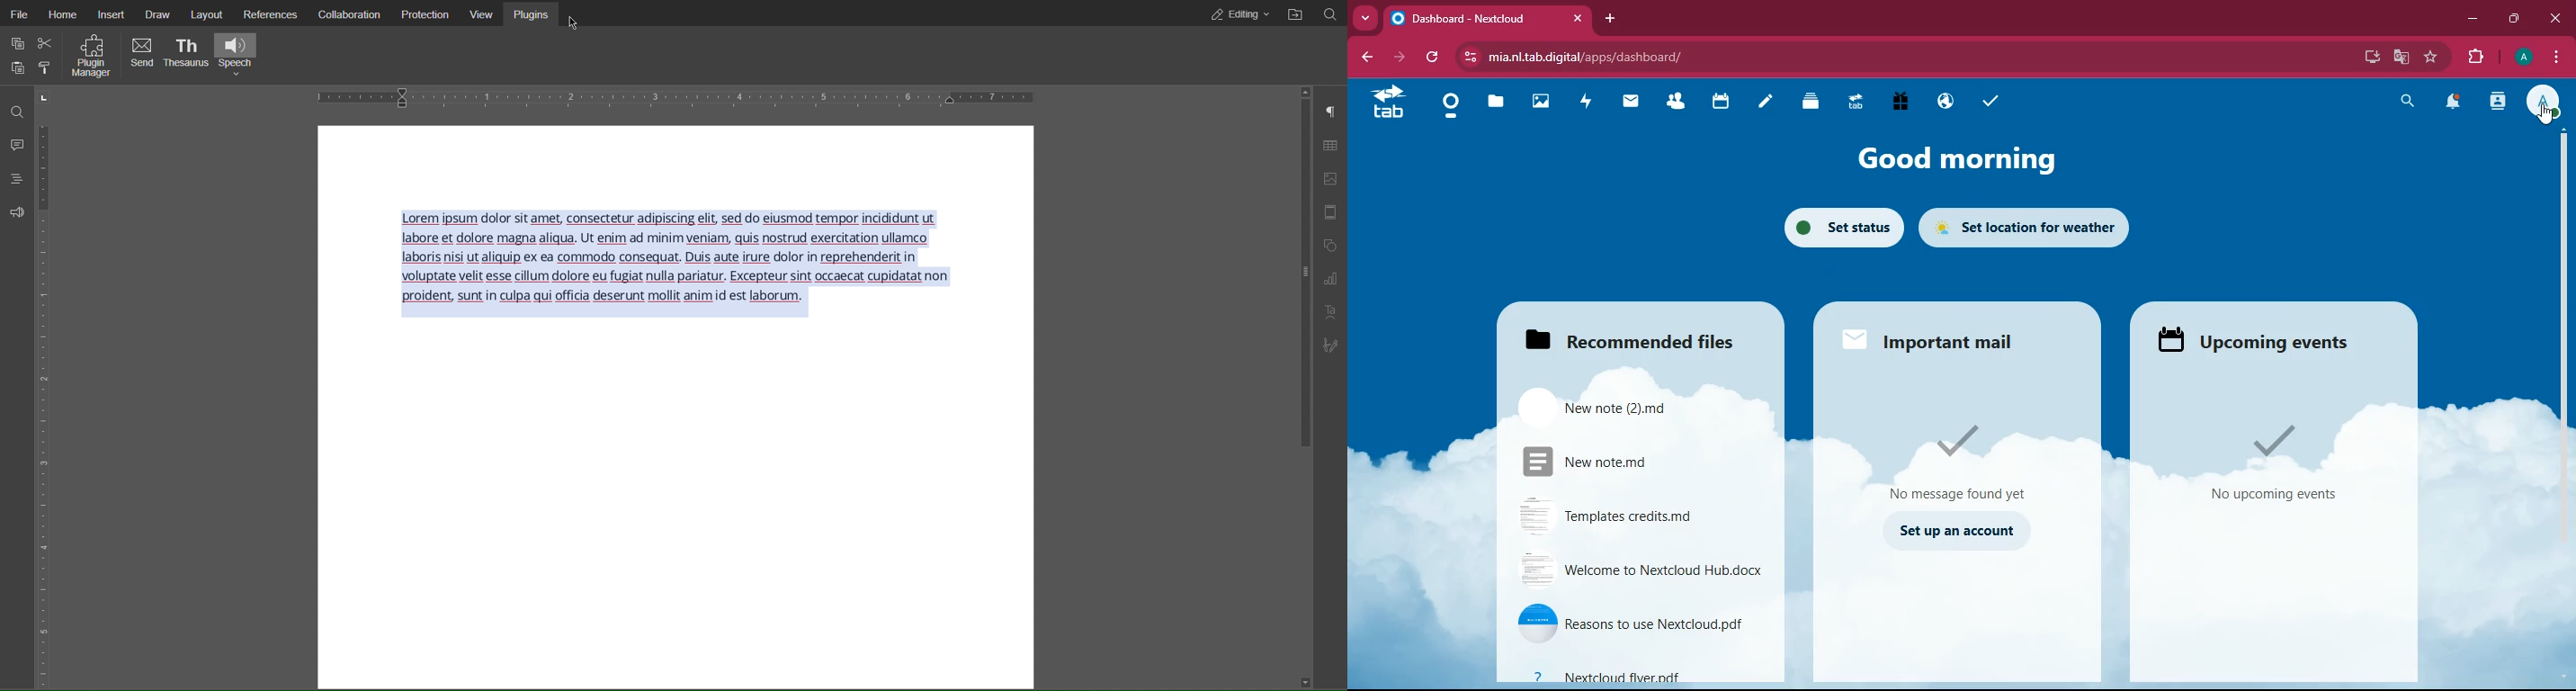  Describe the element at coordinates (1335, 345) in the screenshot. I see `Signature` at that location.